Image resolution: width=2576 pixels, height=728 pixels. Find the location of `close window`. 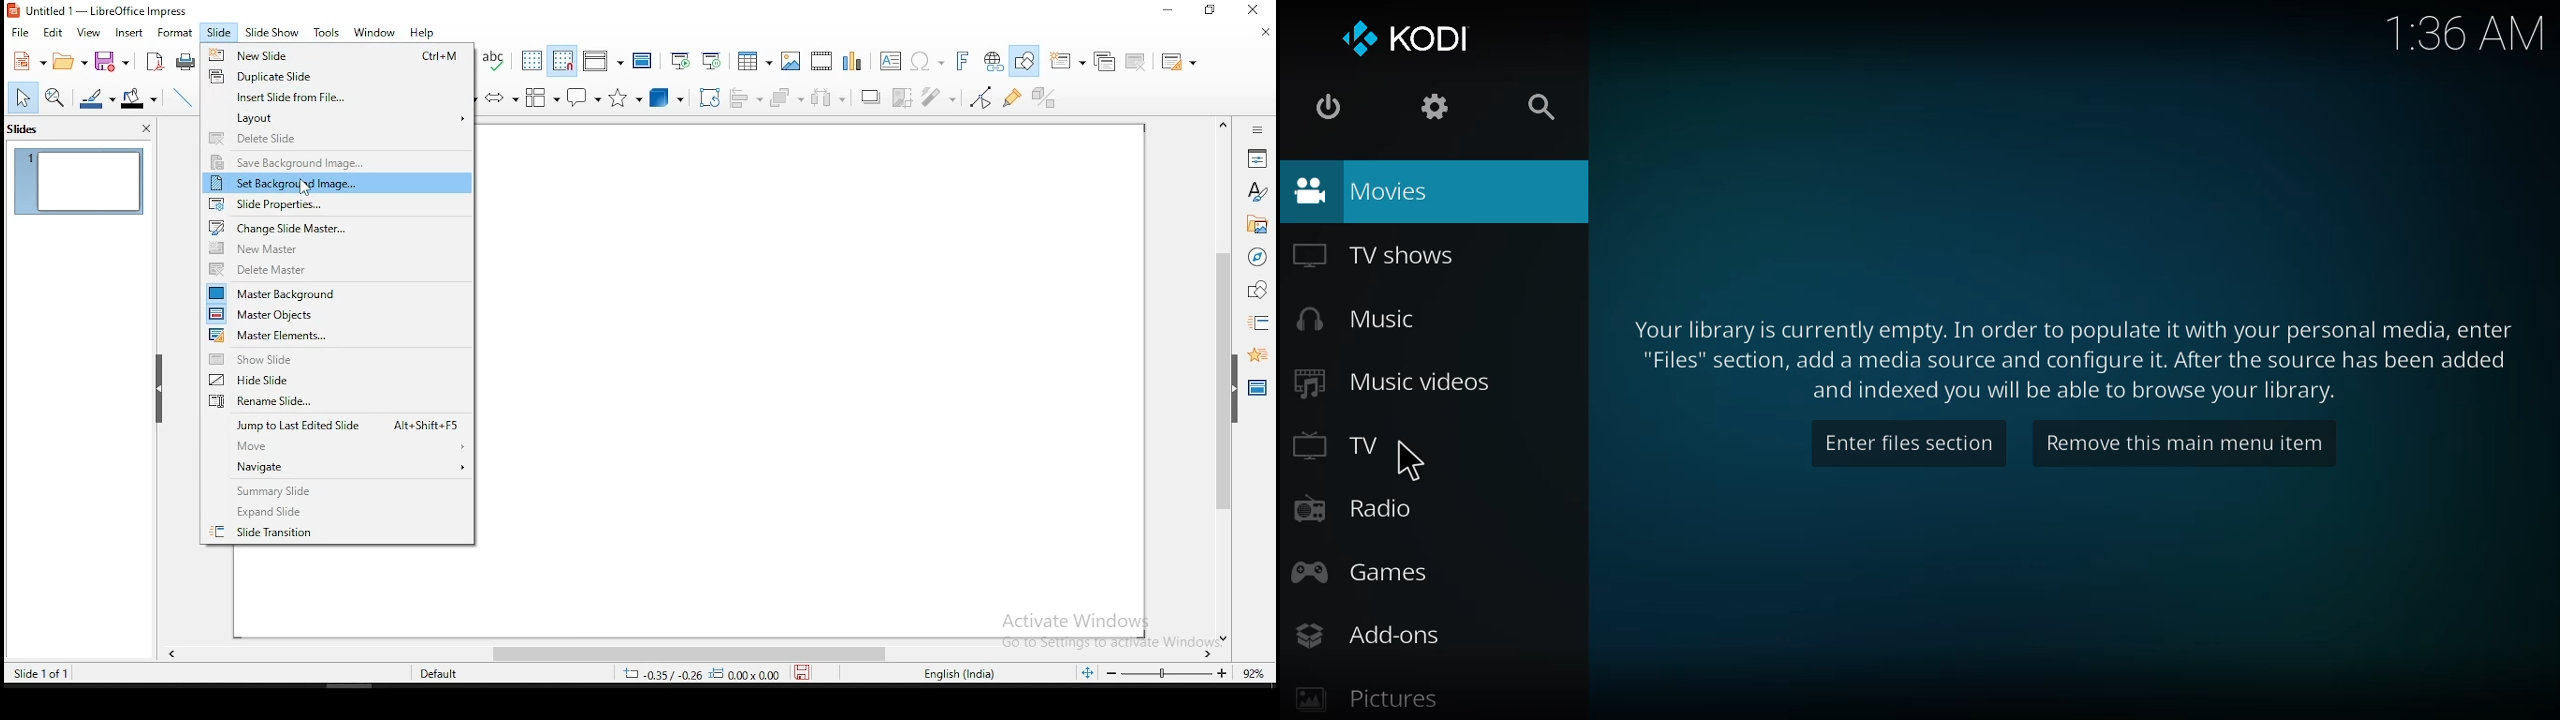

close window is located at coordinates (1254, 9).